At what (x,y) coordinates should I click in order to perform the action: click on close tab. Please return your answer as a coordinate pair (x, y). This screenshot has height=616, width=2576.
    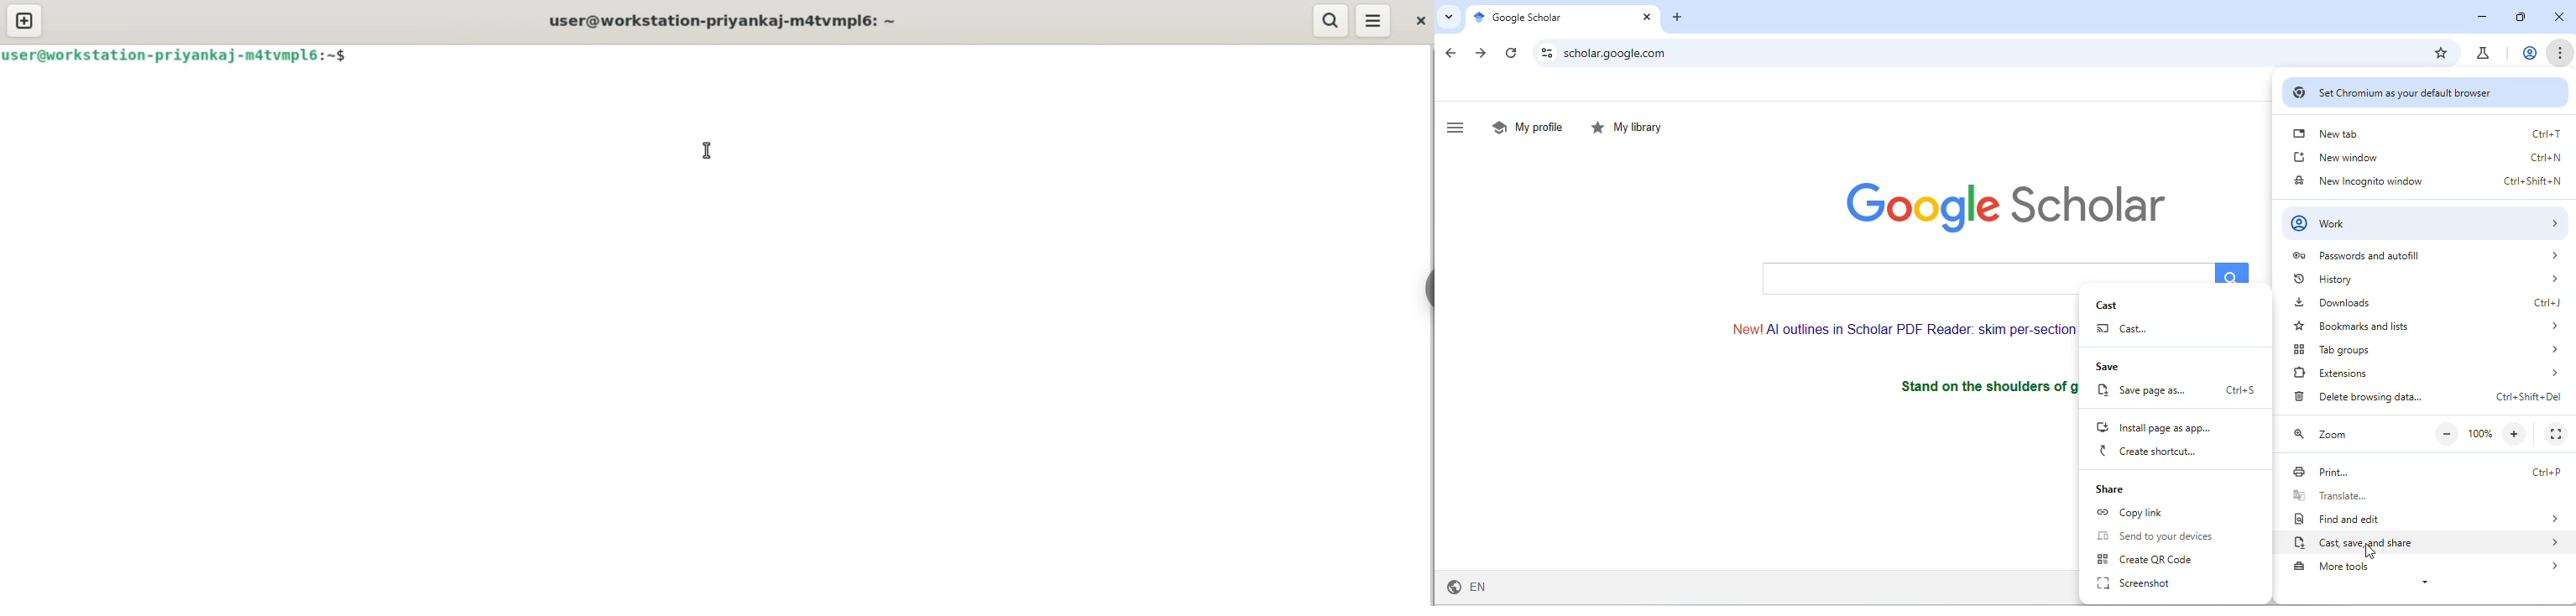
    Looking at the image, I should click on (1645, 17).